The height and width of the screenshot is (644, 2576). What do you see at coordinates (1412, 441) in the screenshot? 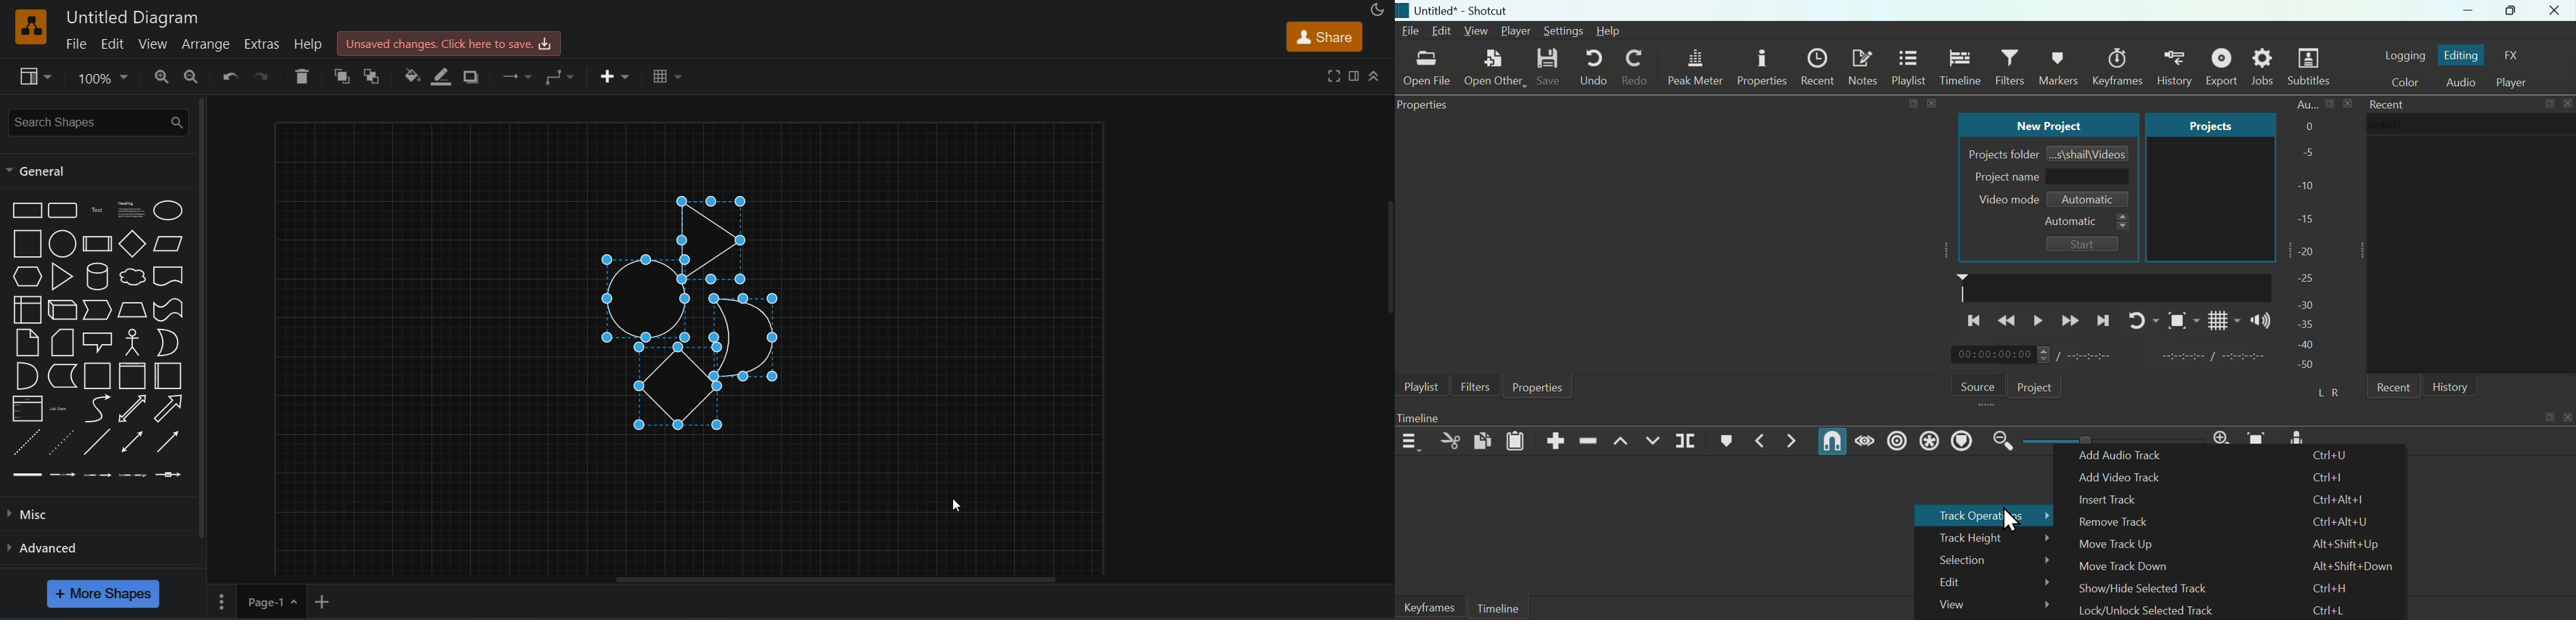
I see `Timeline Menu` at bounding box center [1412, 441].